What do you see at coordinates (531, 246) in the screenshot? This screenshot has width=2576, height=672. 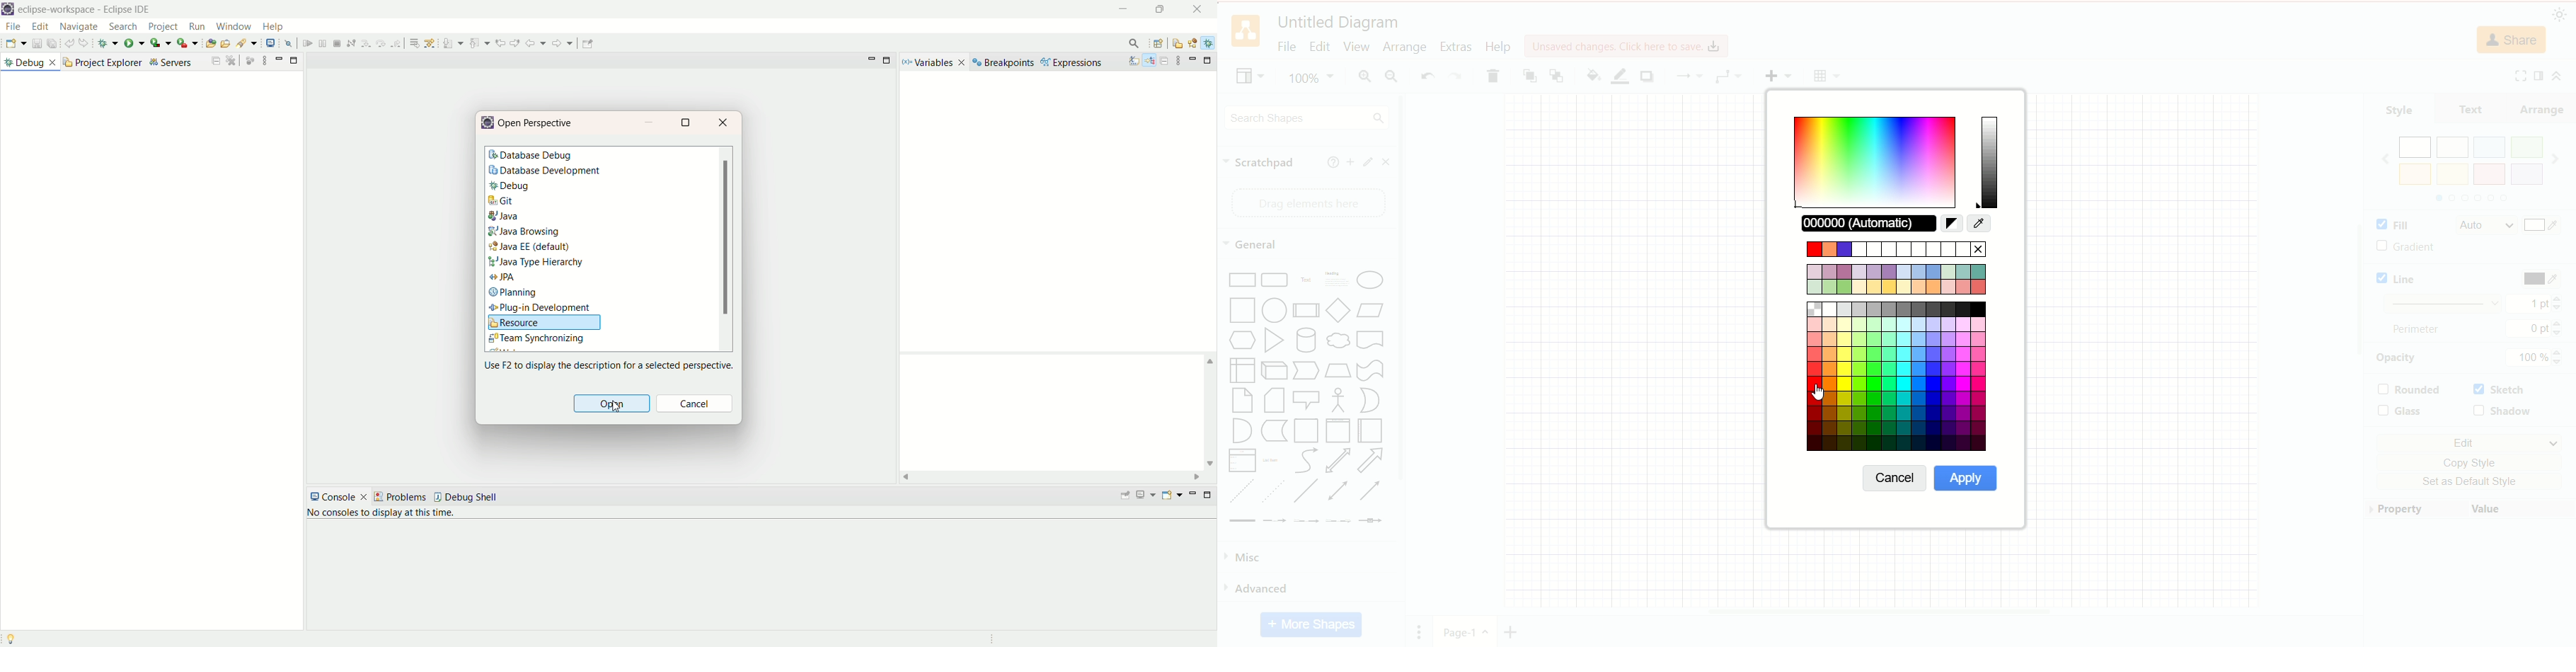 I see `Java EE` at bounding box center [531, 246].